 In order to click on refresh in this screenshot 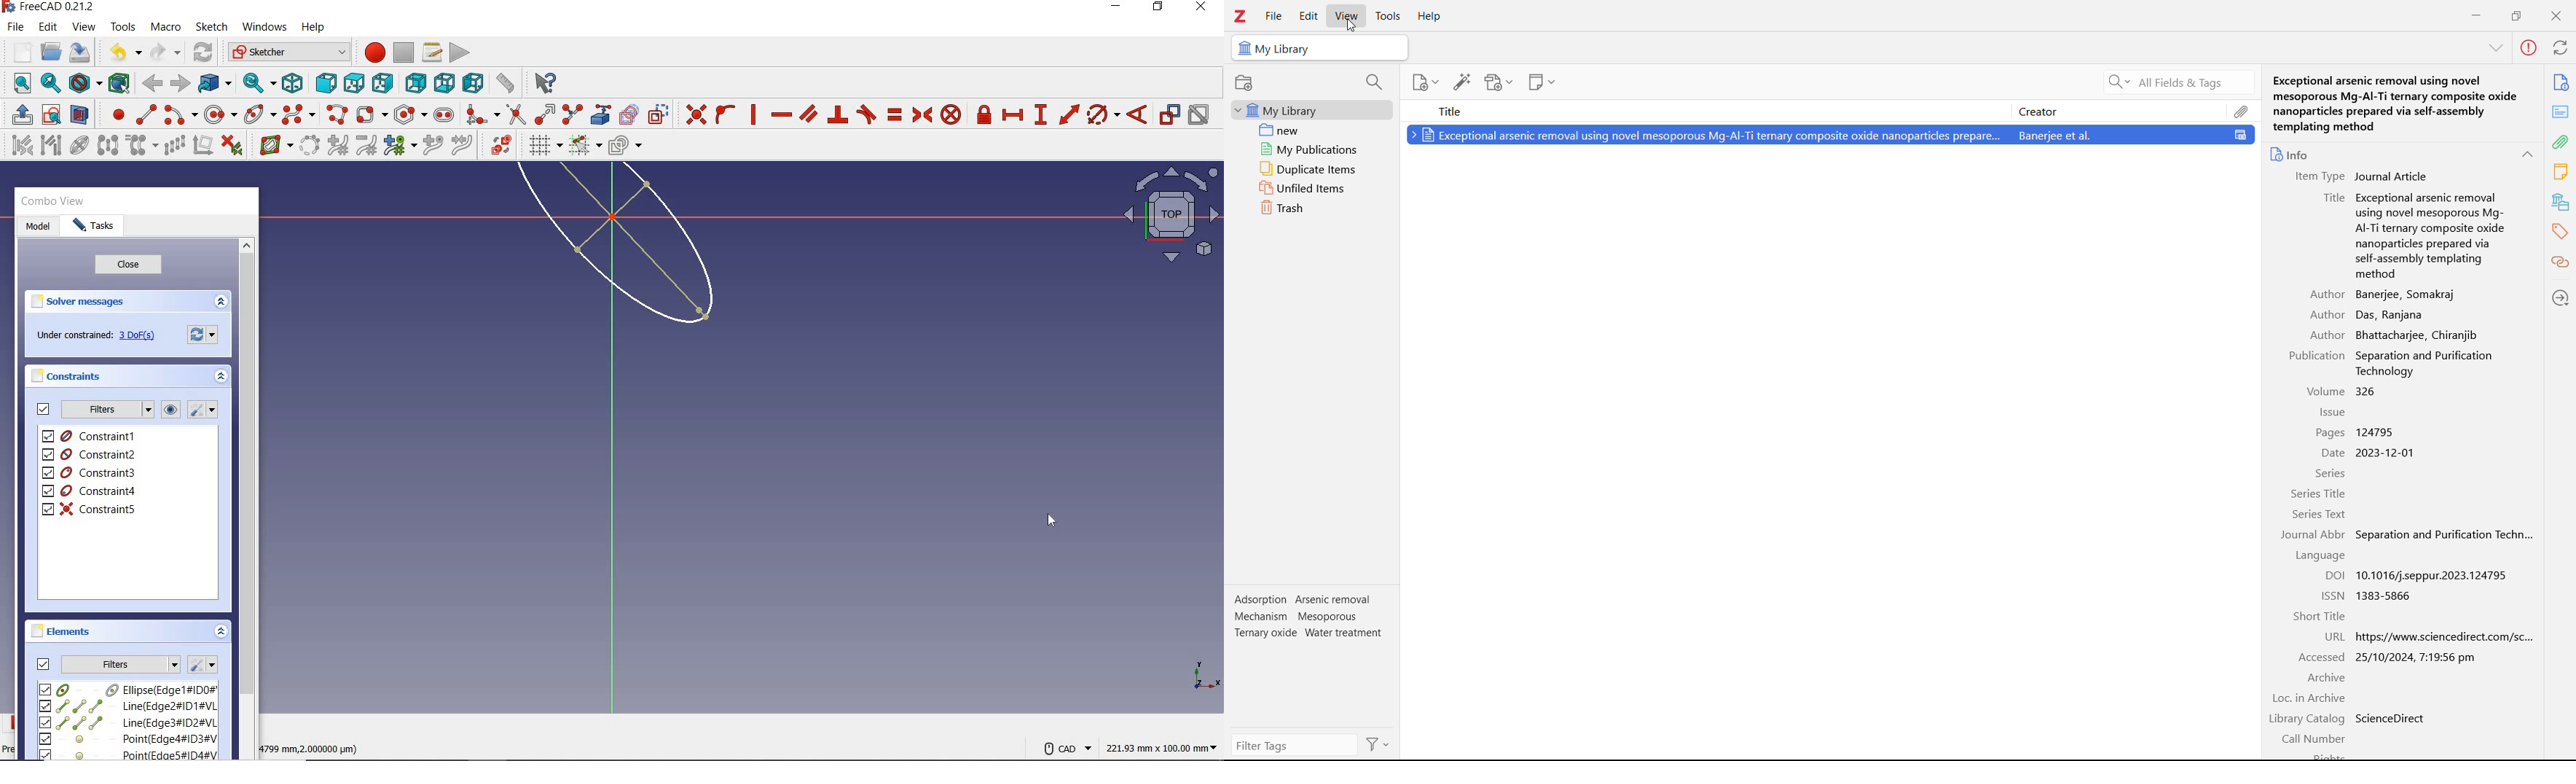, I will do `click(205, 53)`.